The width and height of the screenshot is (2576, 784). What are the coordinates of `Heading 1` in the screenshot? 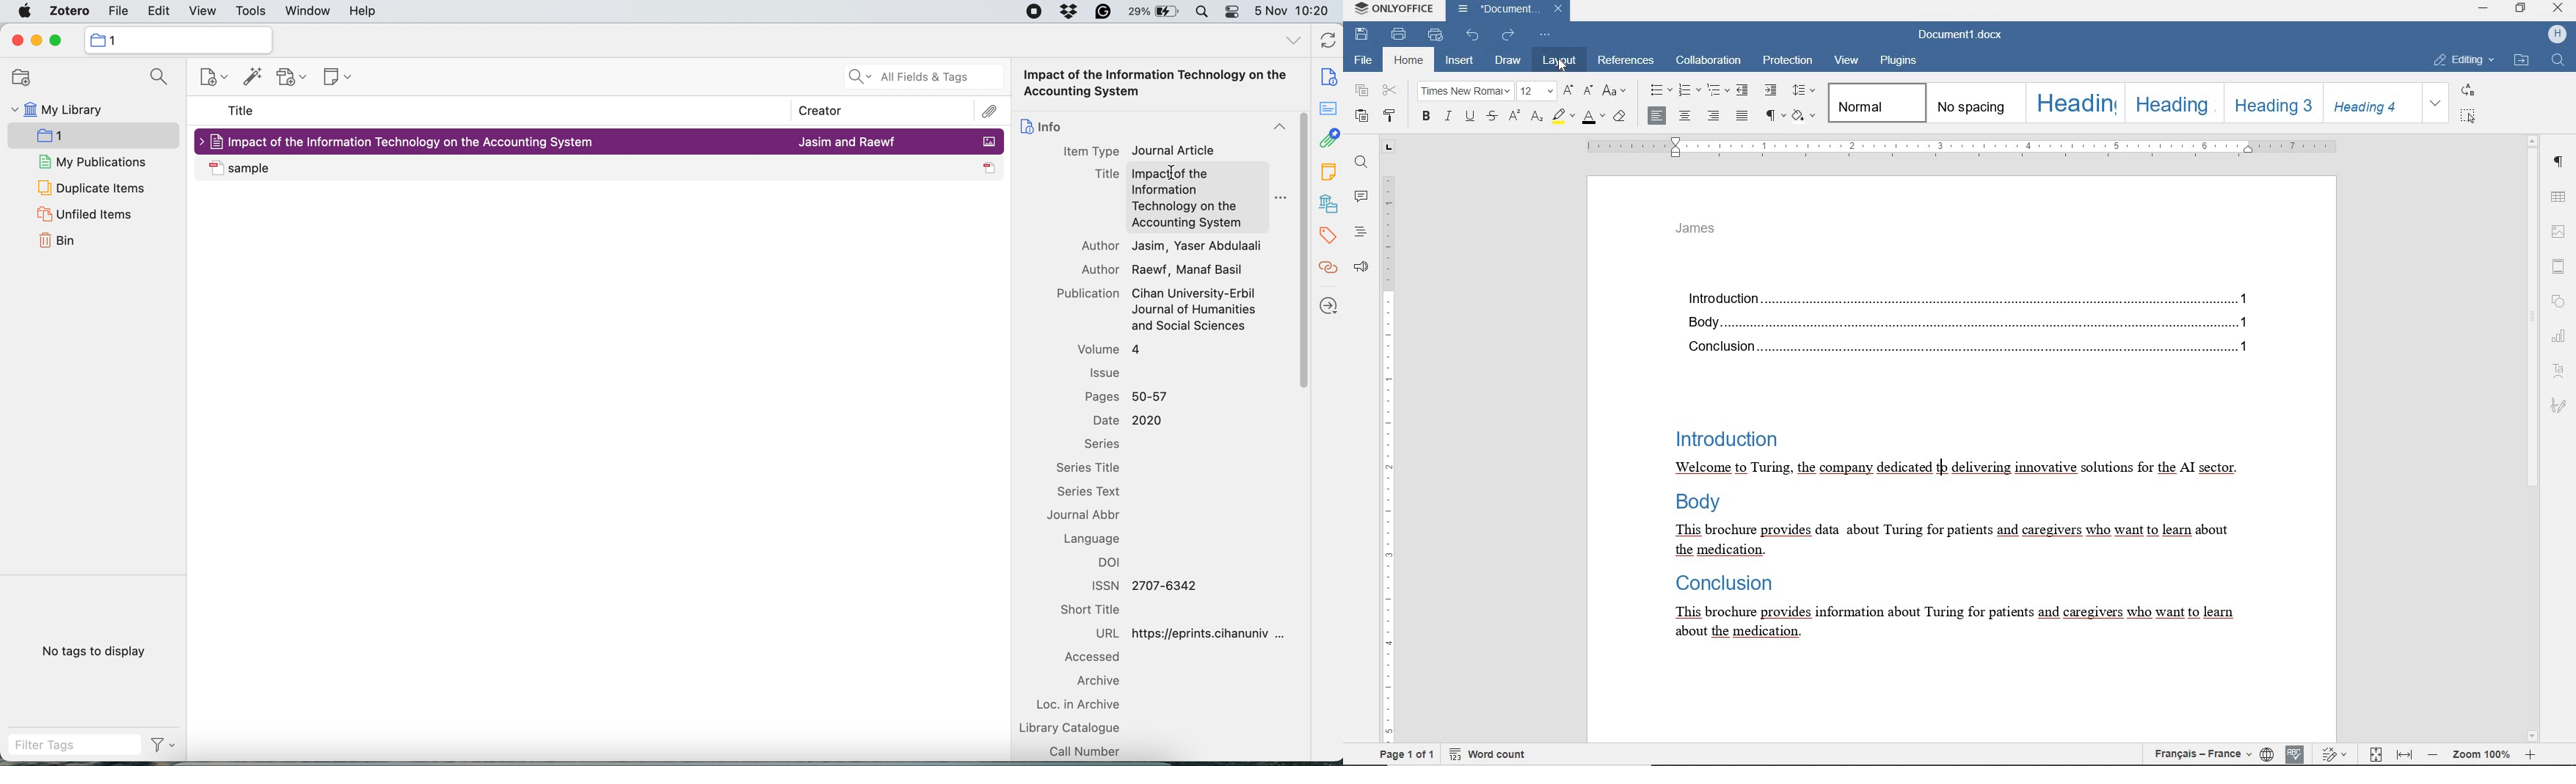 It's located at (2073, 100).